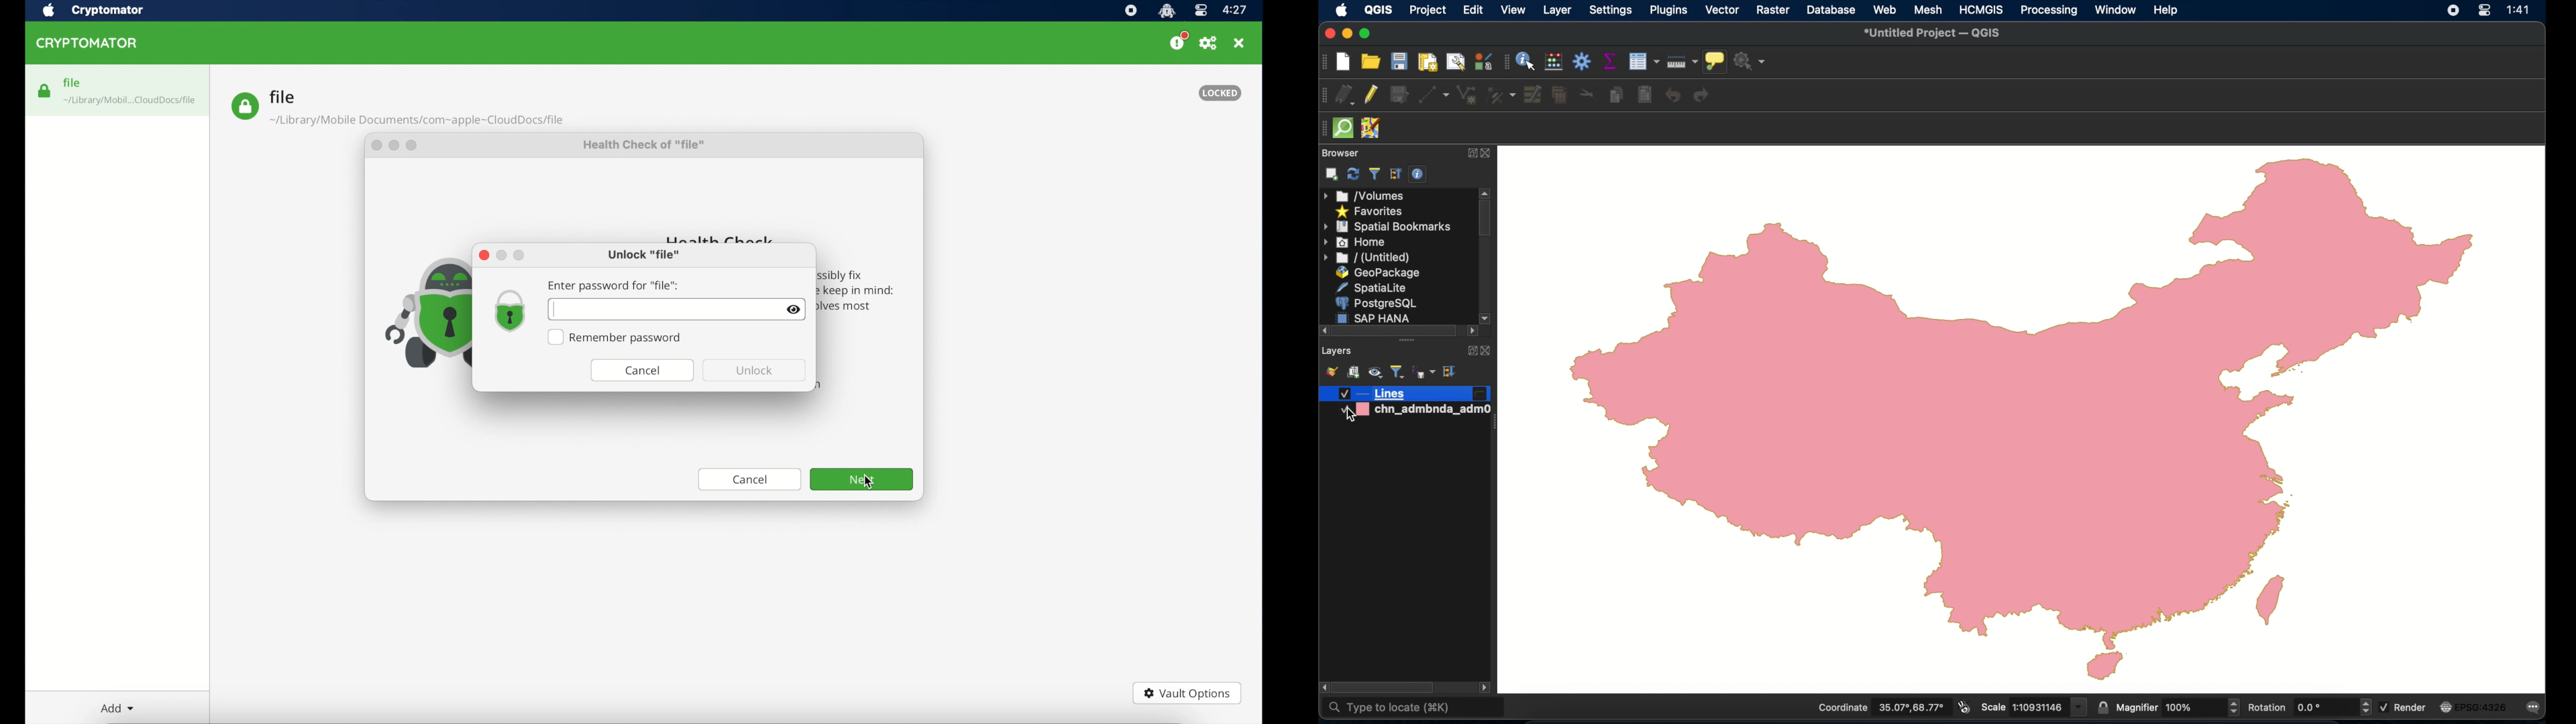 This screenshot has width=2576, height=728. I want to click on modify attributes, so click(1534, 95).